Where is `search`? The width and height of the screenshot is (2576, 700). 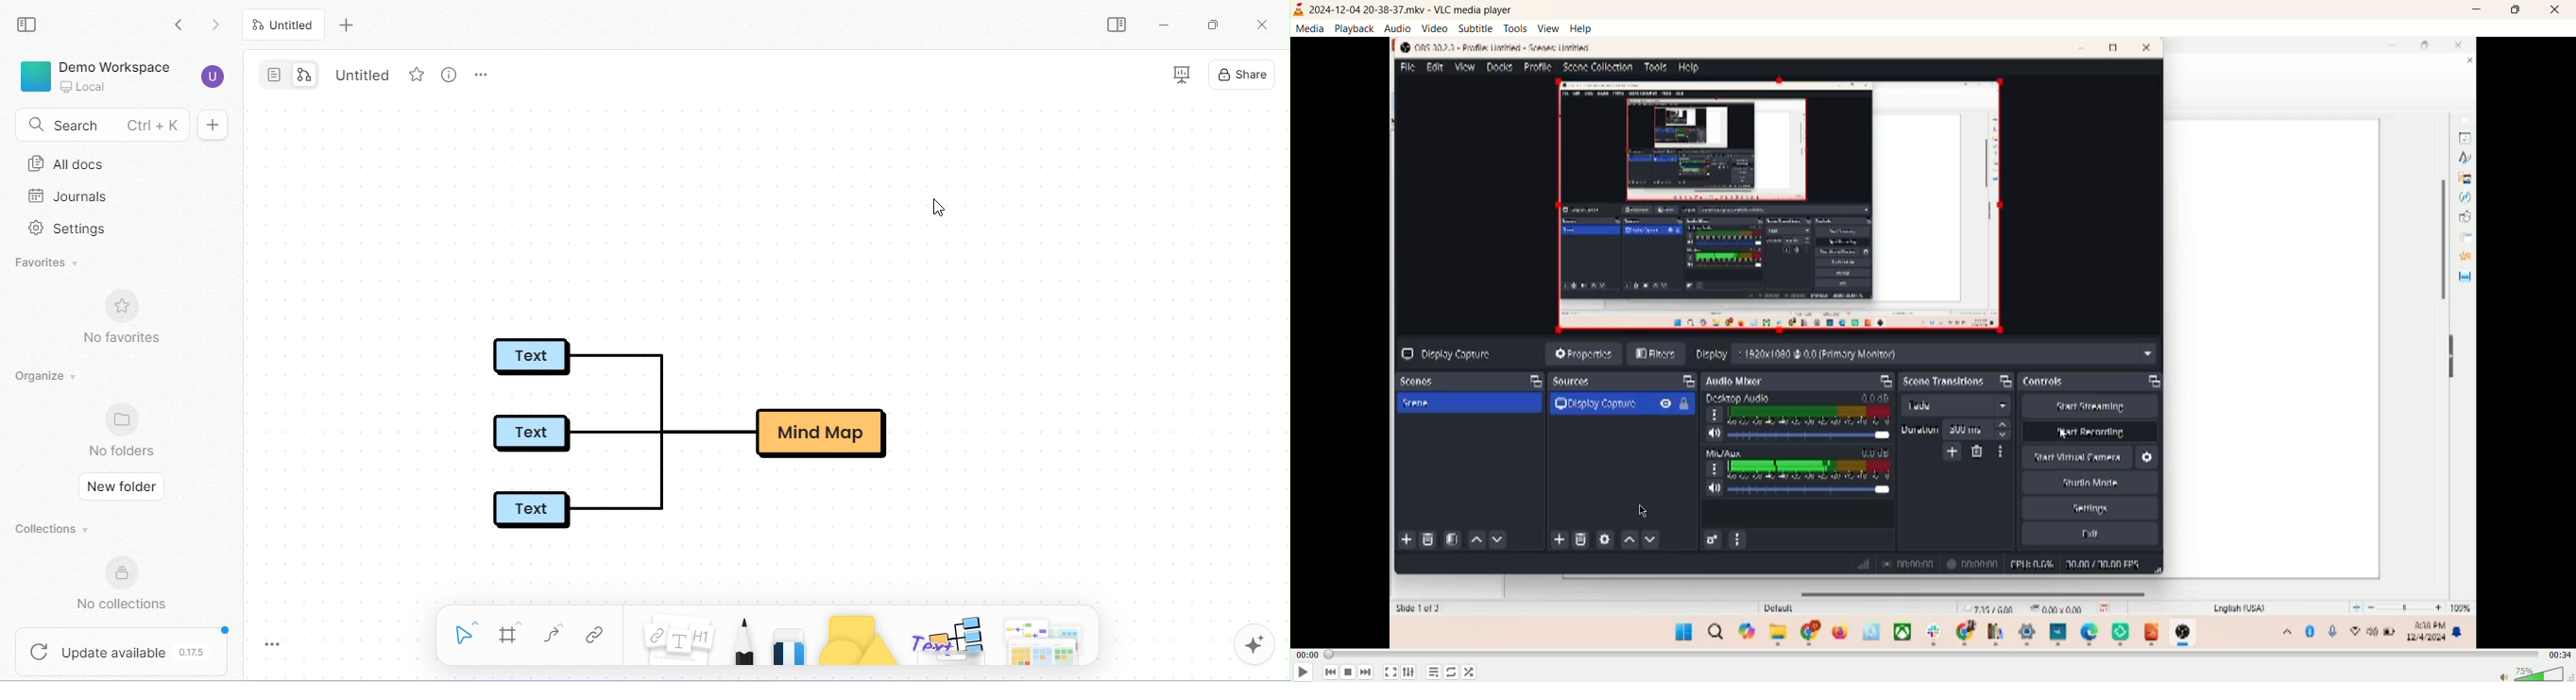 search is located at coordinates (98, 123).